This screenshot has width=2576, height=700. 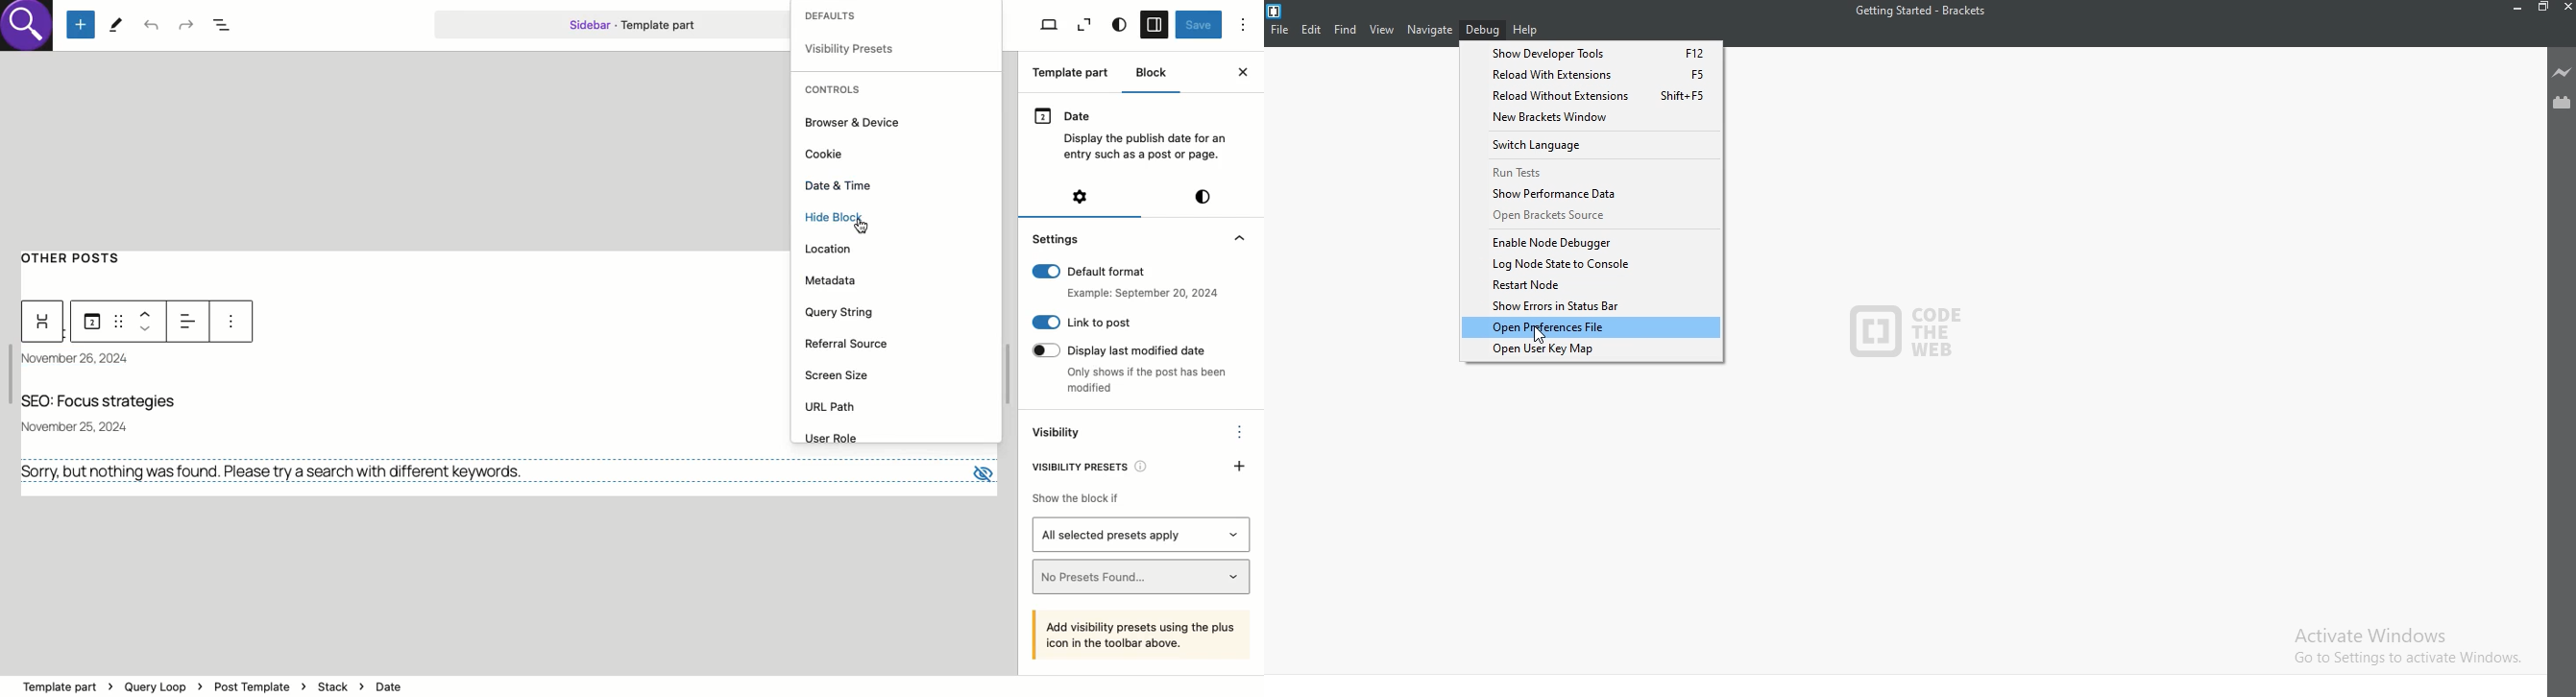 I want to click on Options, so click(x=1241, y=430).